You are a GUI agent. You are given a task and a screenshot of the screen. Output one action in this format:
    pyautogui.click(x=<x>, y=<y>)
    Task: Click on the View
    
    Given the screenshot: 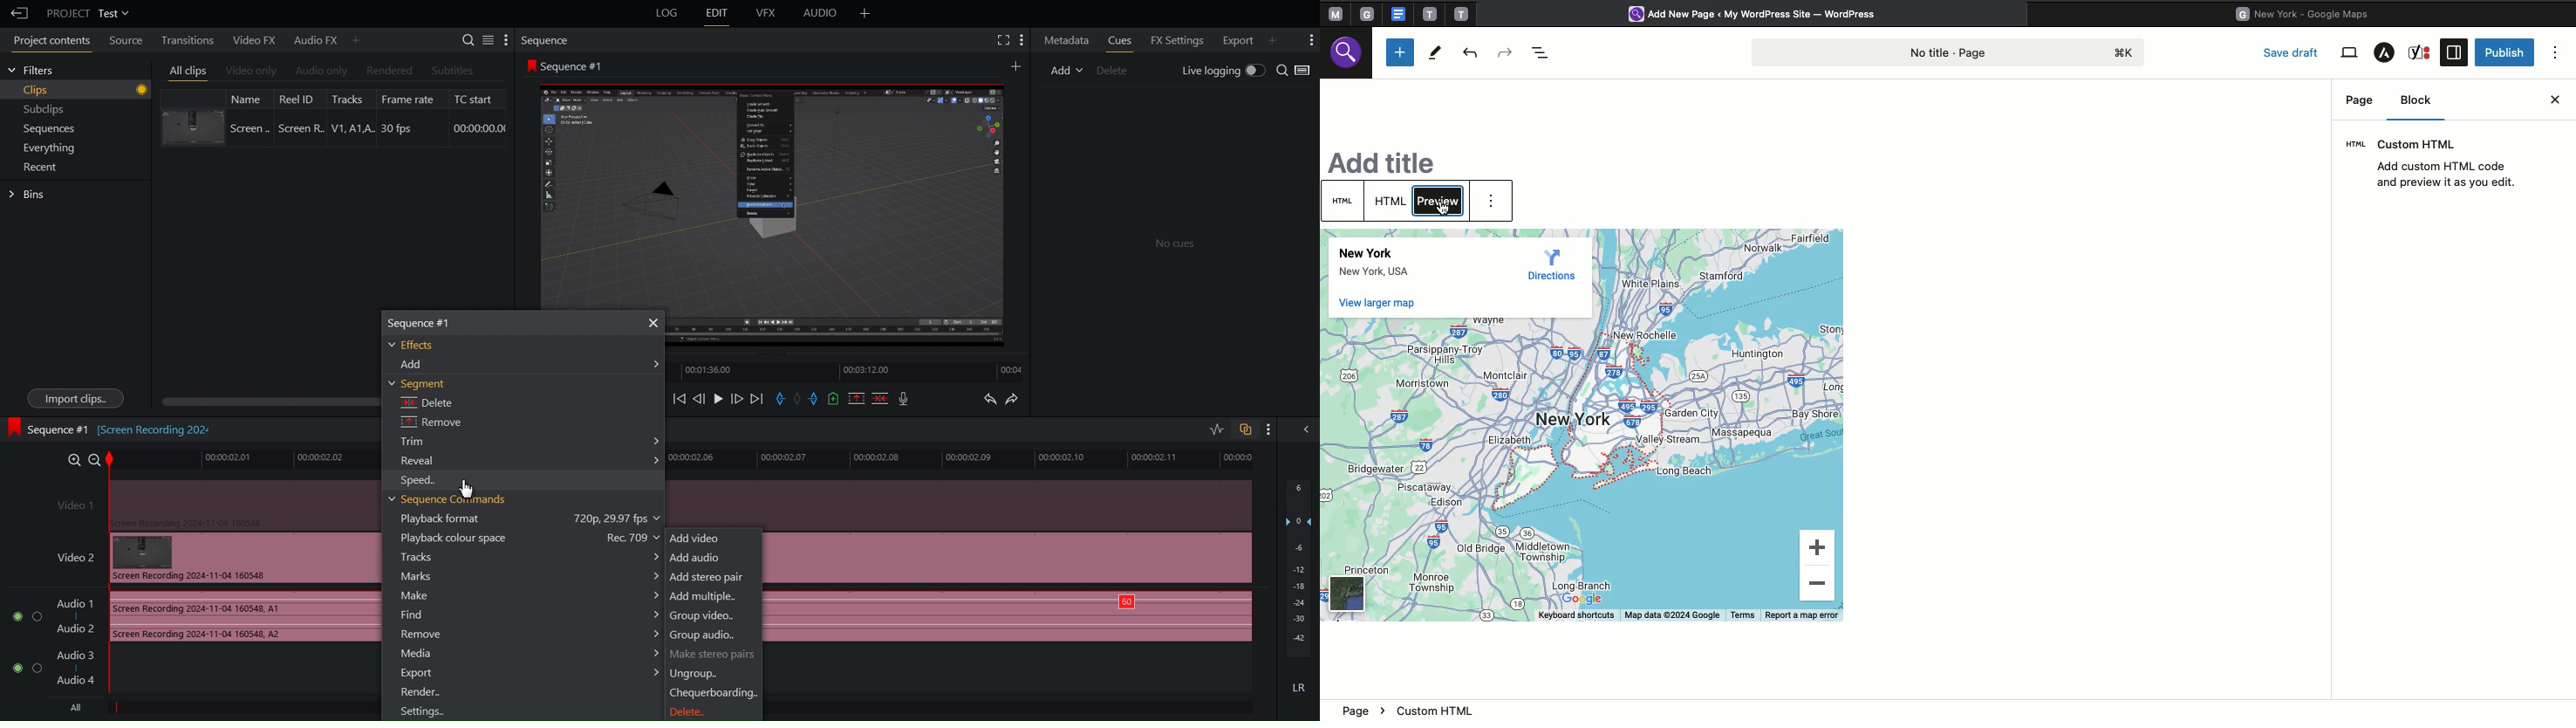 What is the action you would take?
    pyautogui.click(x=2349, y=53)
    